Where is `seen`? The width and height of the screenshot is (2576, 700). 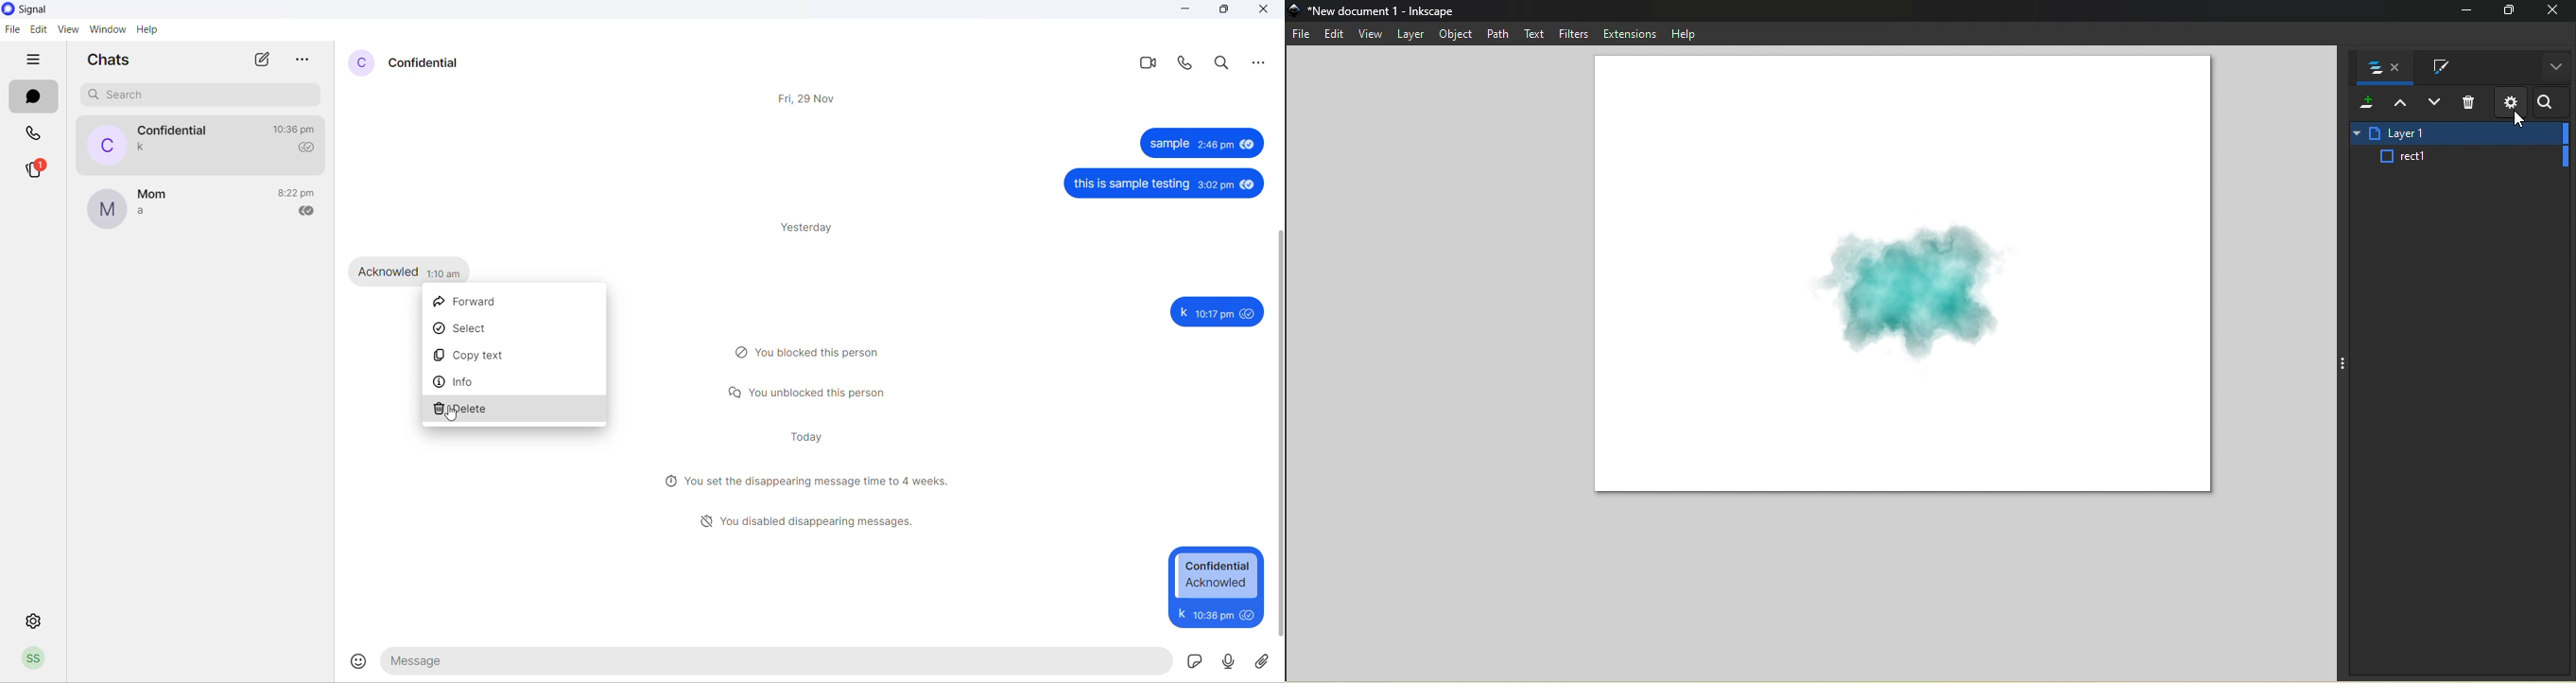
seen is located at coordinates (1247, 184).